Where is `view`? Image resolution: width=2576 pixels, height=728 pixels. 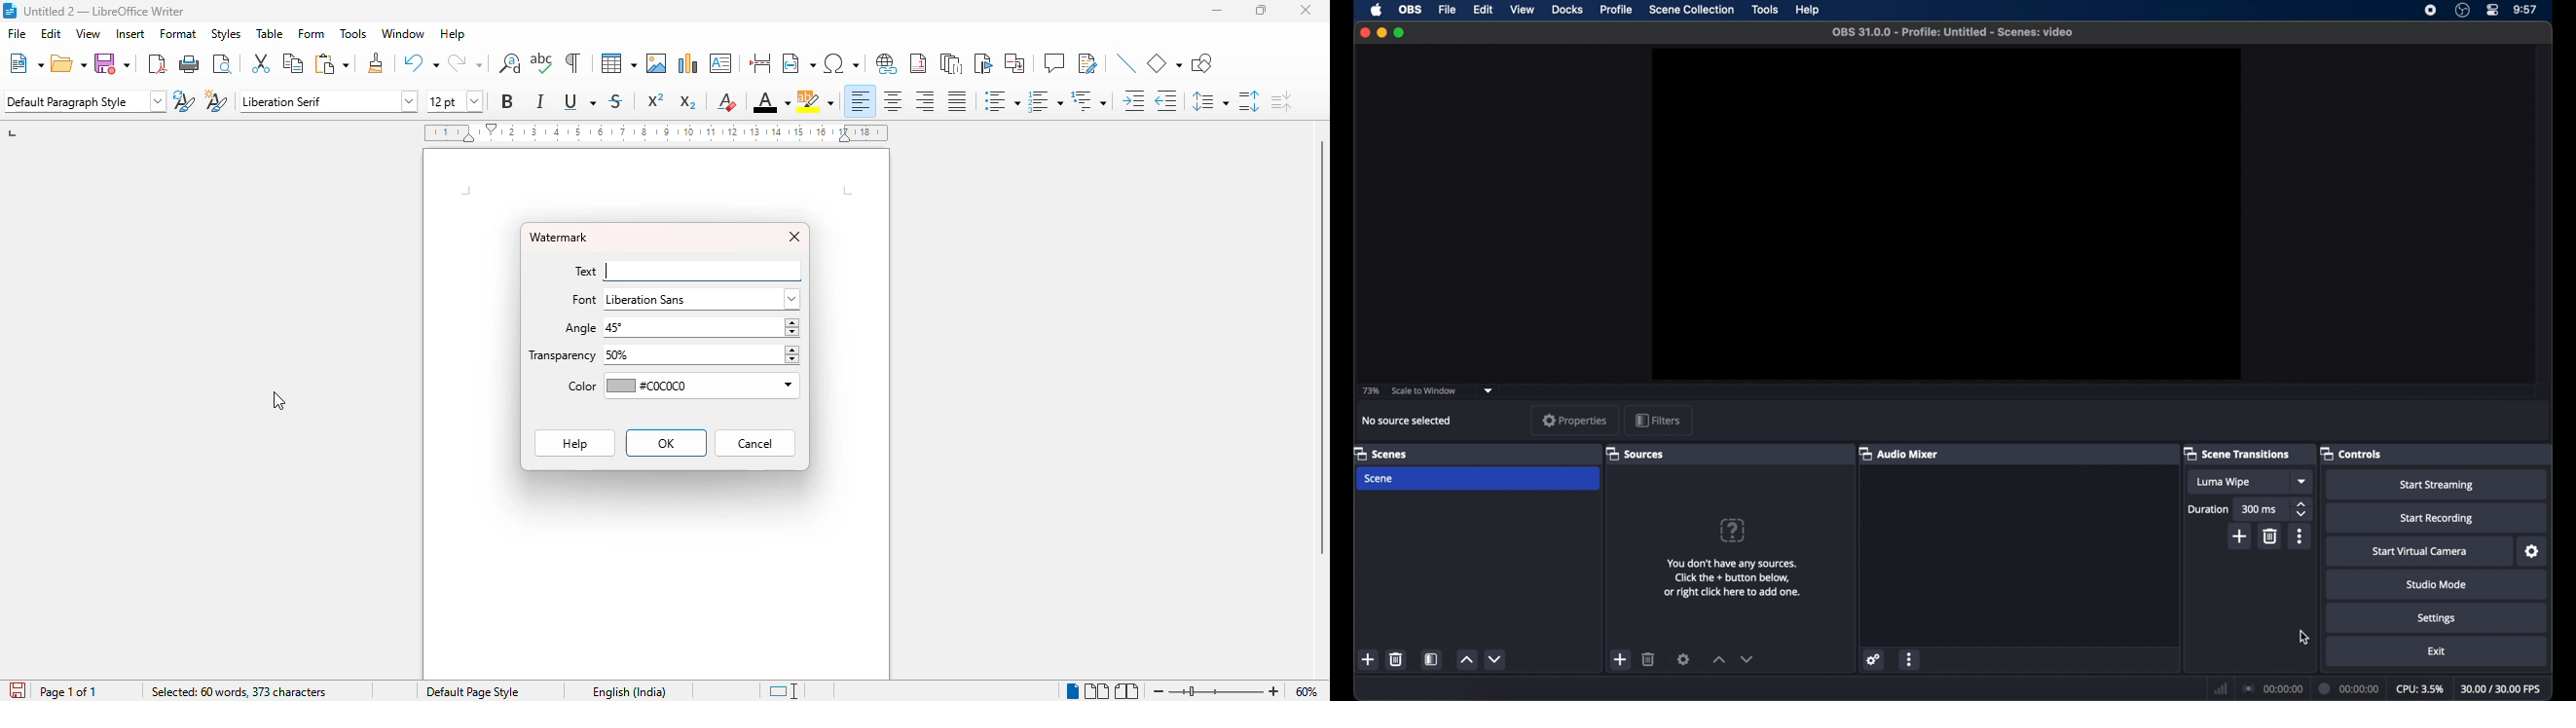
view is located at coordinates (1522, 10).